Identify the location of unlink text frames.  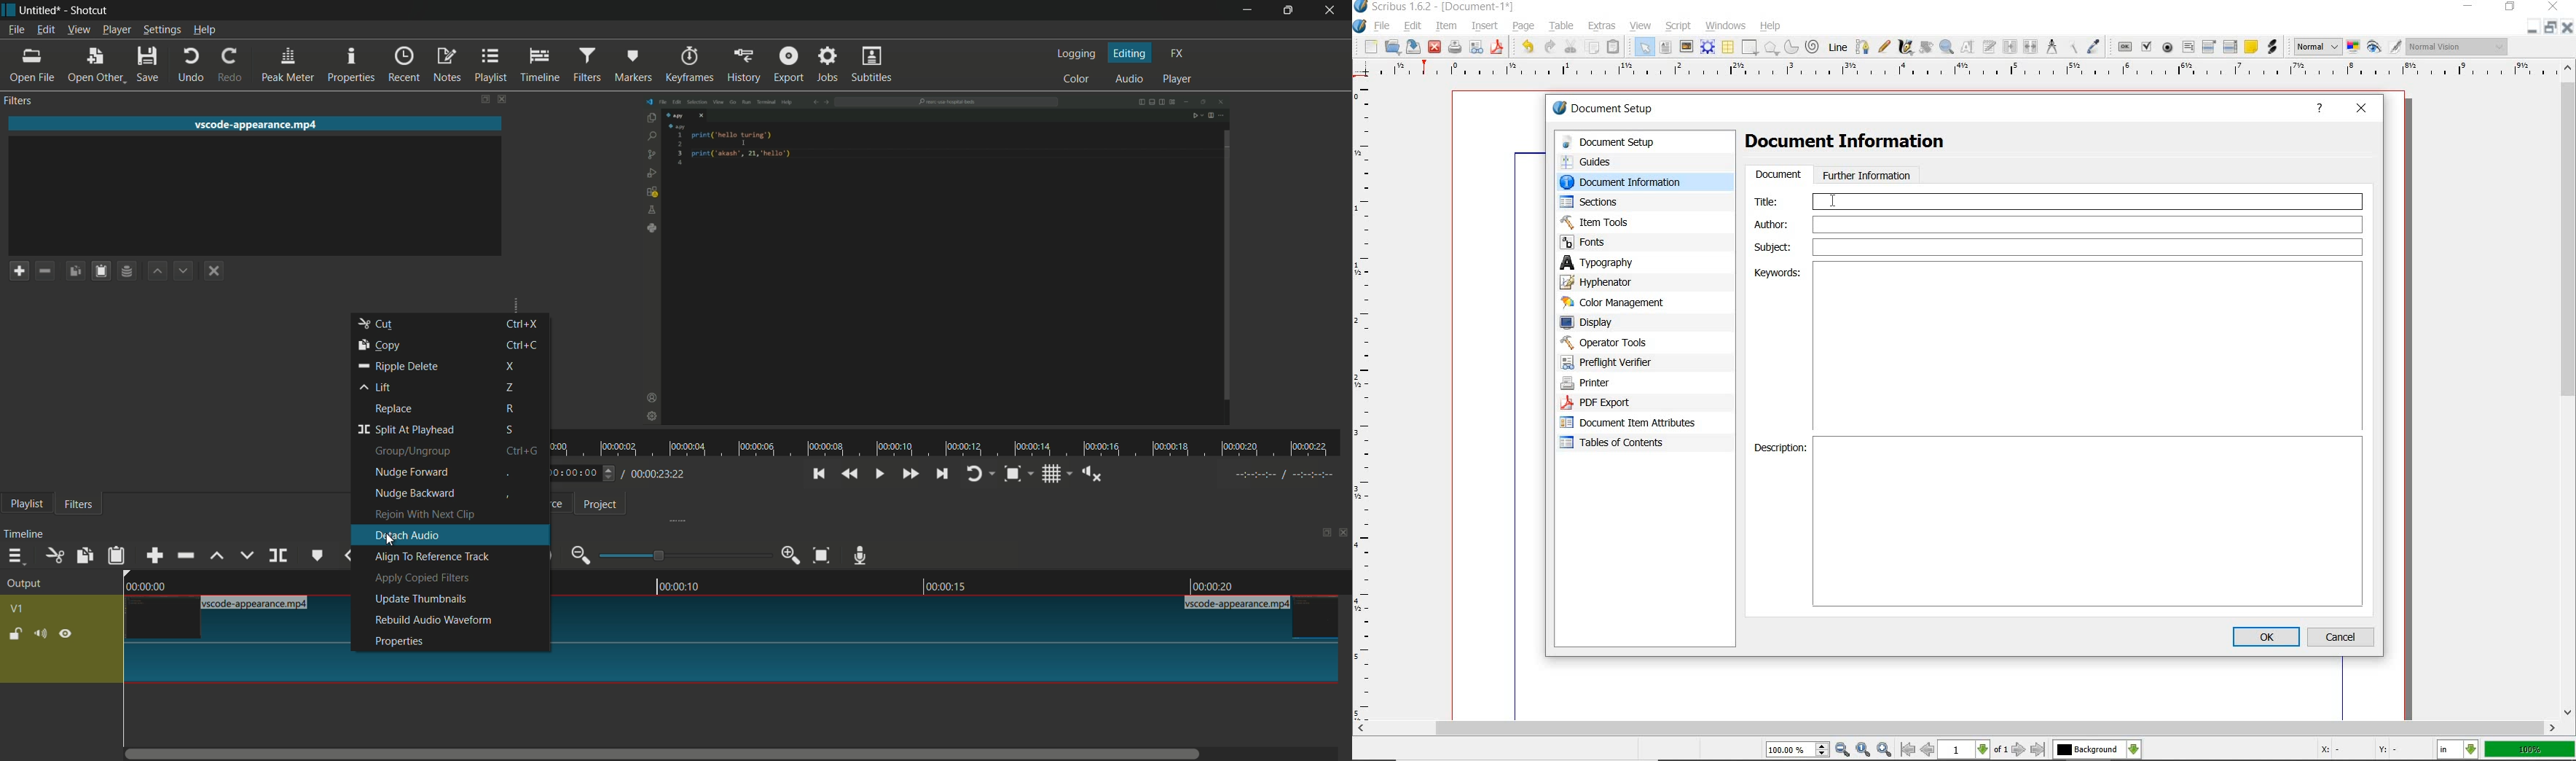
(2031, 46).